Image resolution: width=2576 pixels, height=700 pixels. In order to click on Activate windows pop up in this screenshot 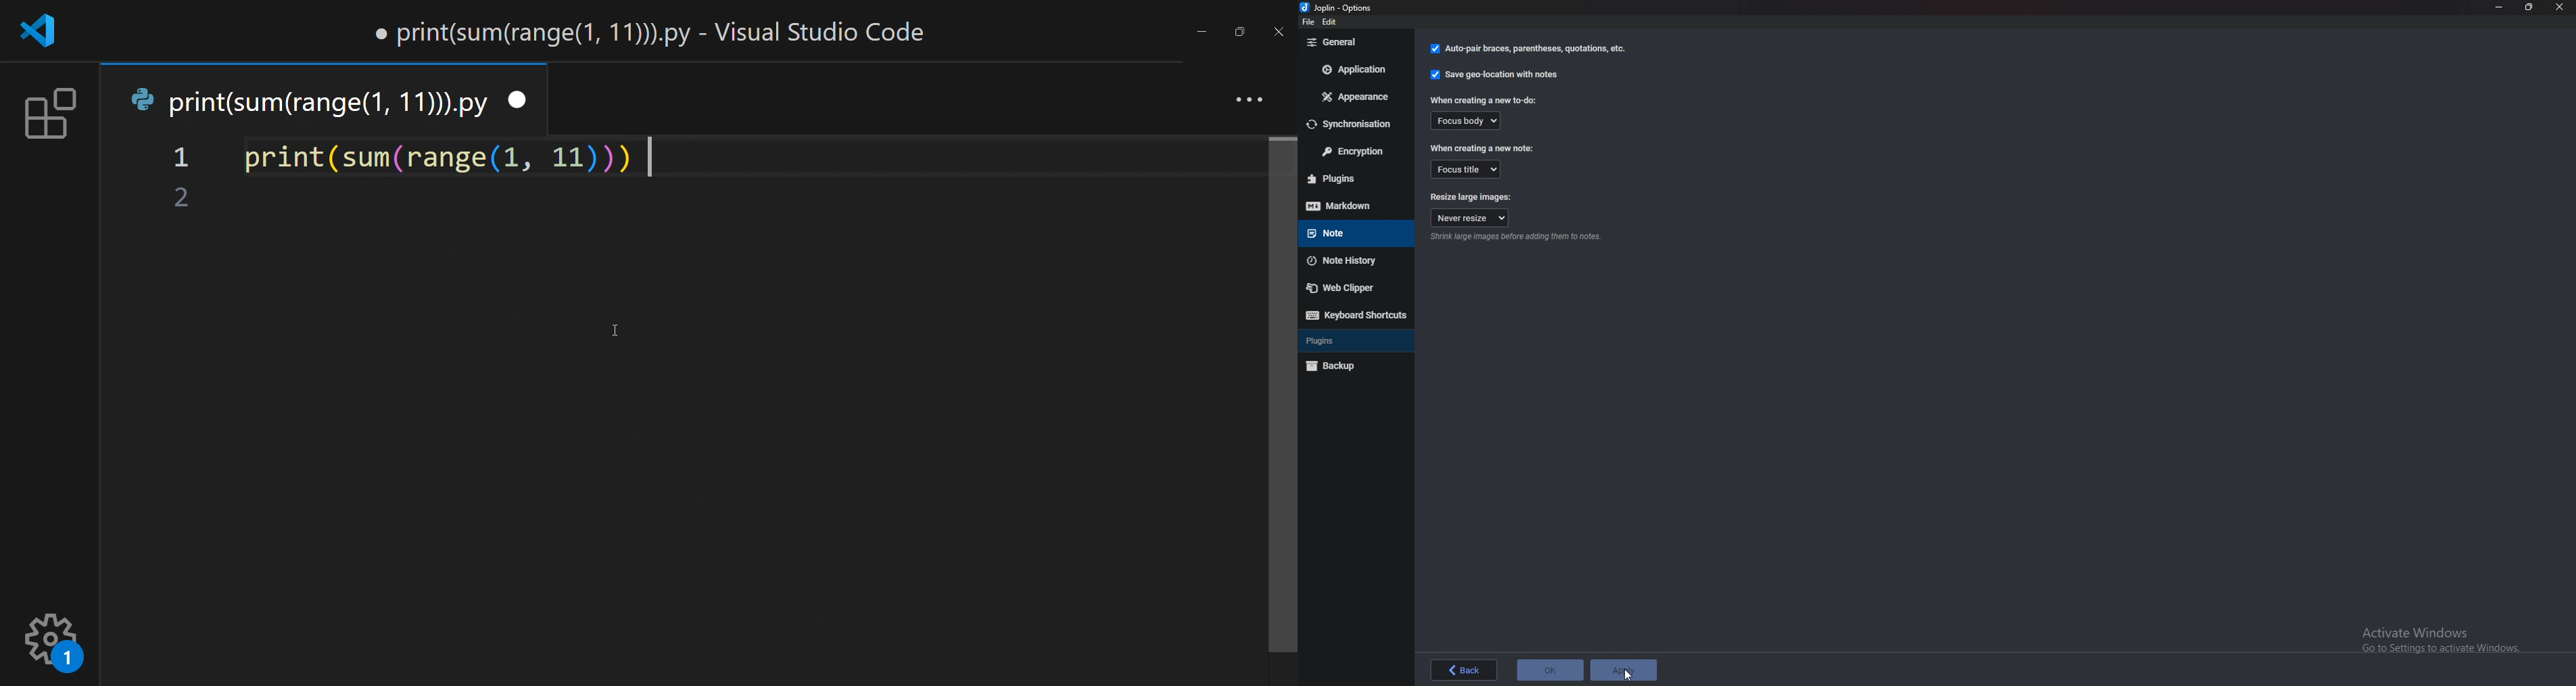, I will do `click(2445, 637)`.